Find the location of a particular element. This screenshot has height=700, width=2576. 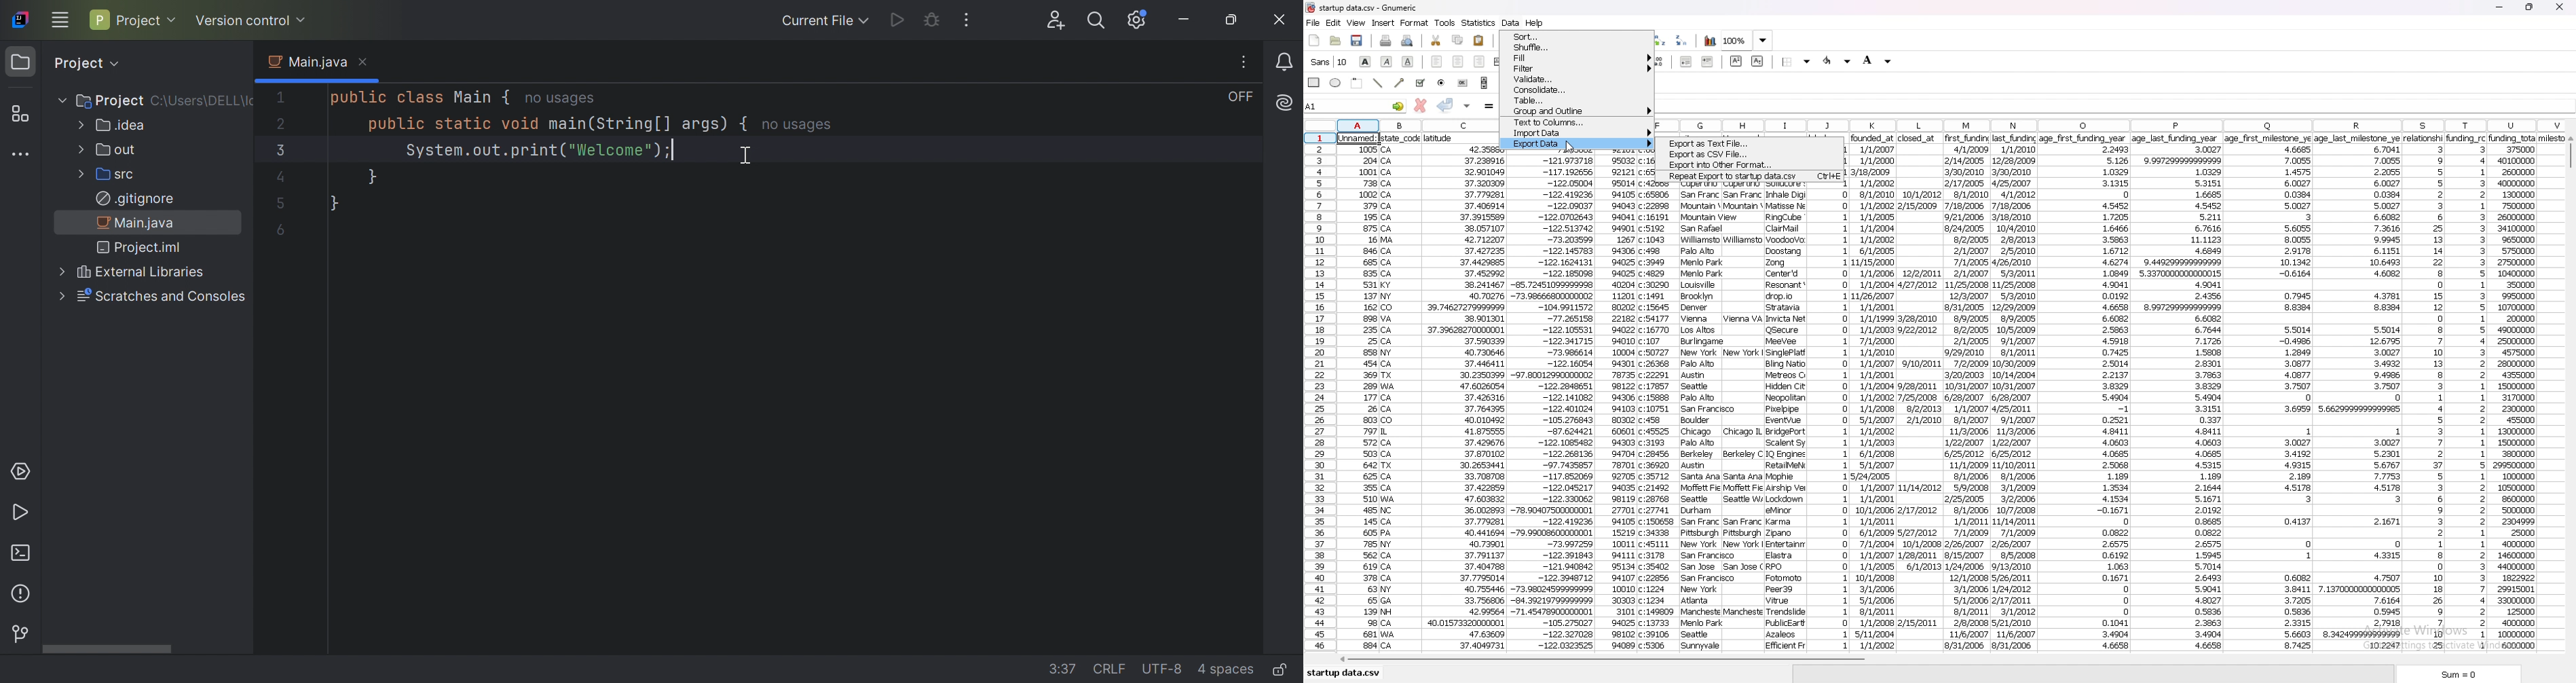

Run is located at coordinates (20, 514).